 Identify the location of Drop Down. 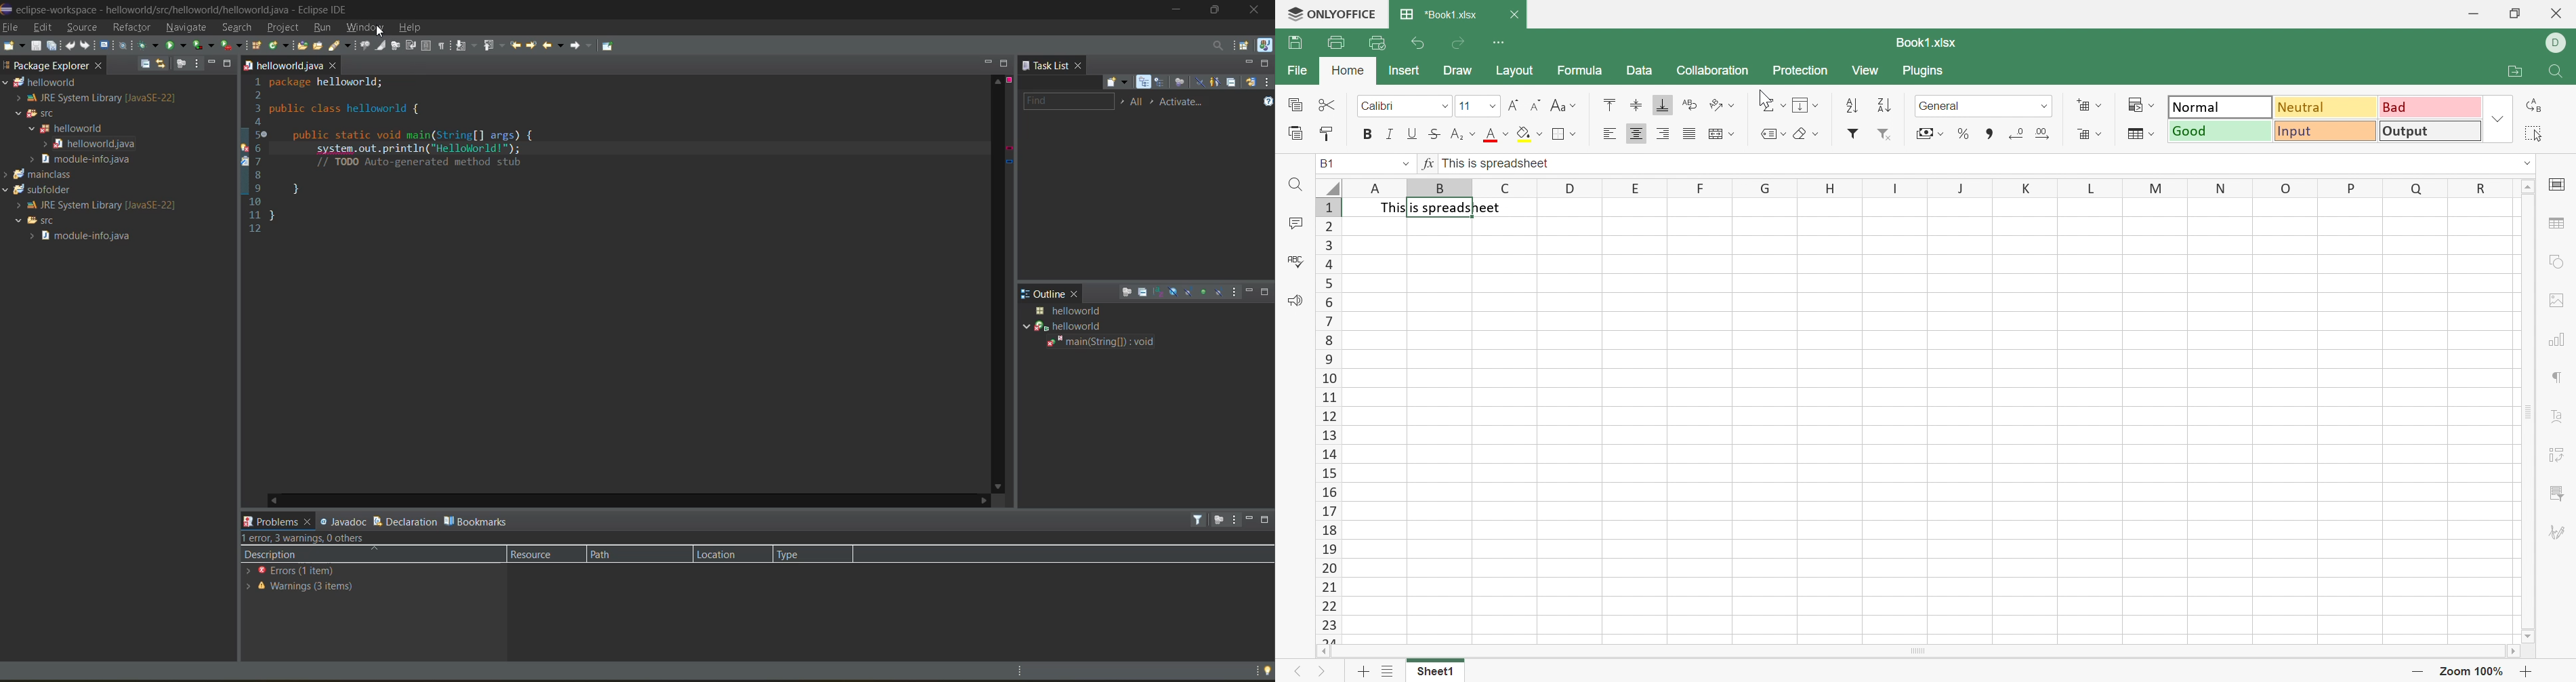
(1782, 103).